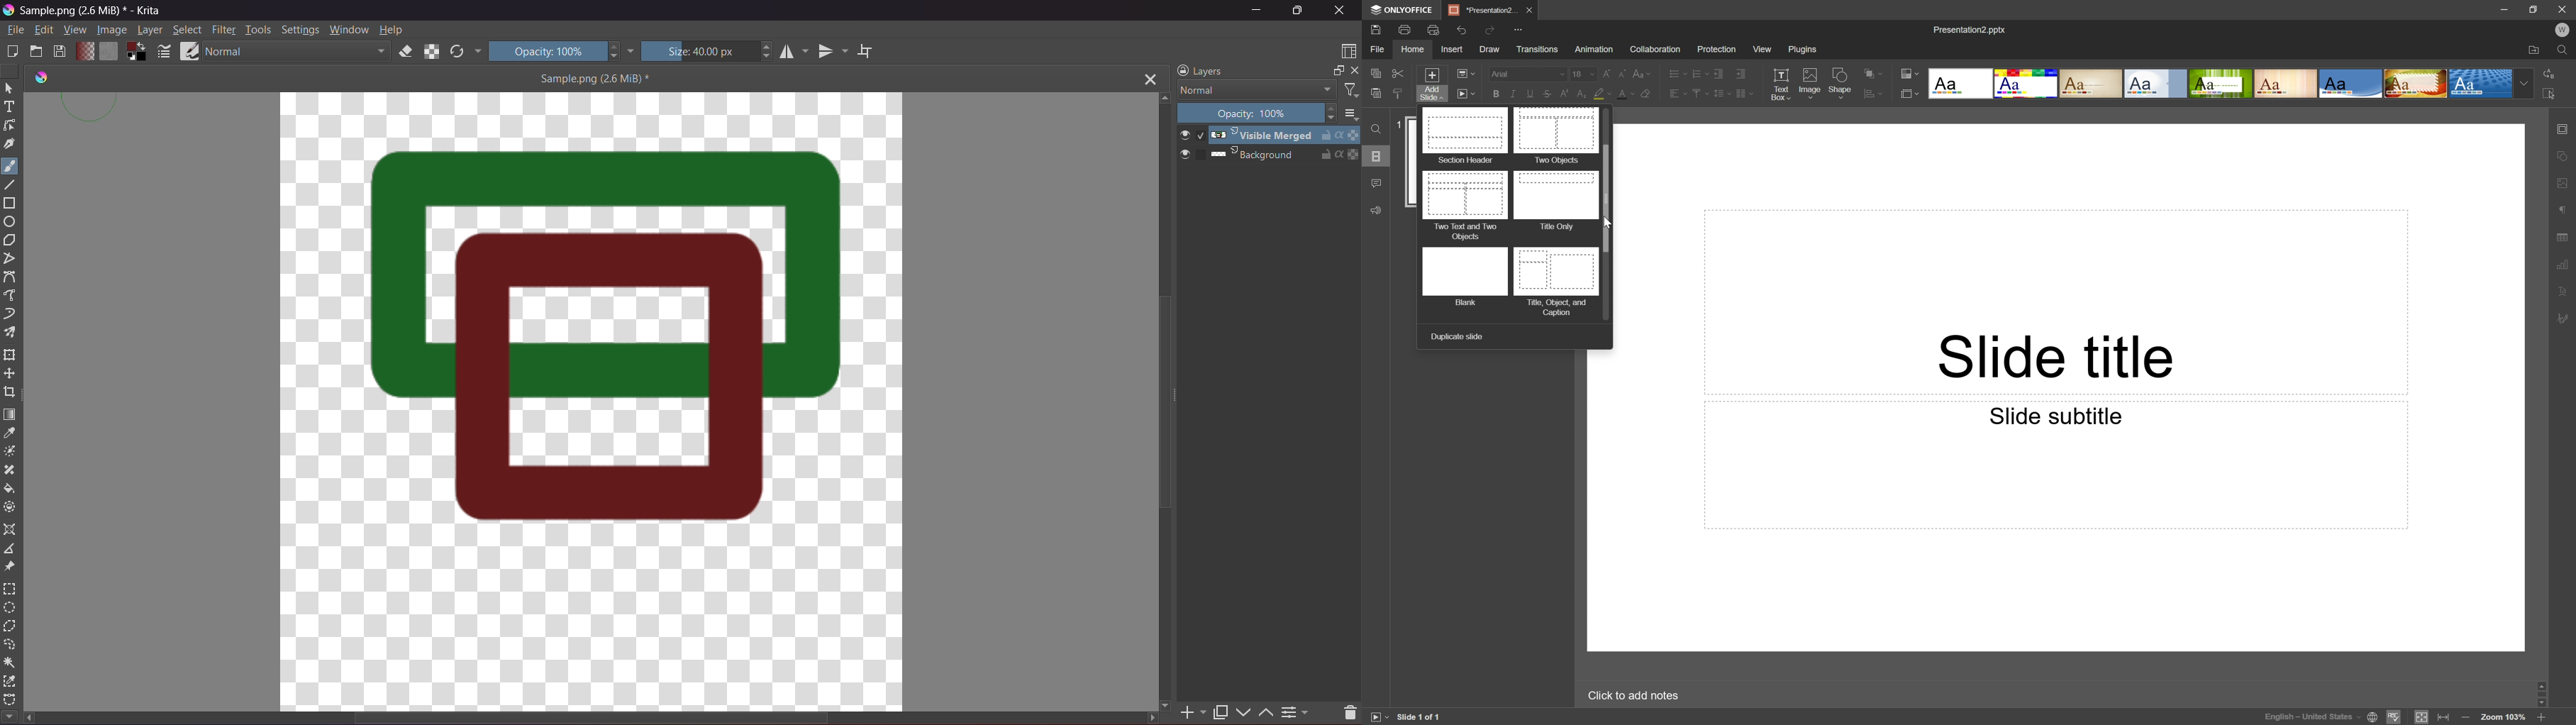  What do you see at coordinates (2542, 716) in the screenshot?
I see `Zoom in` at bounding box center [2542, 716].